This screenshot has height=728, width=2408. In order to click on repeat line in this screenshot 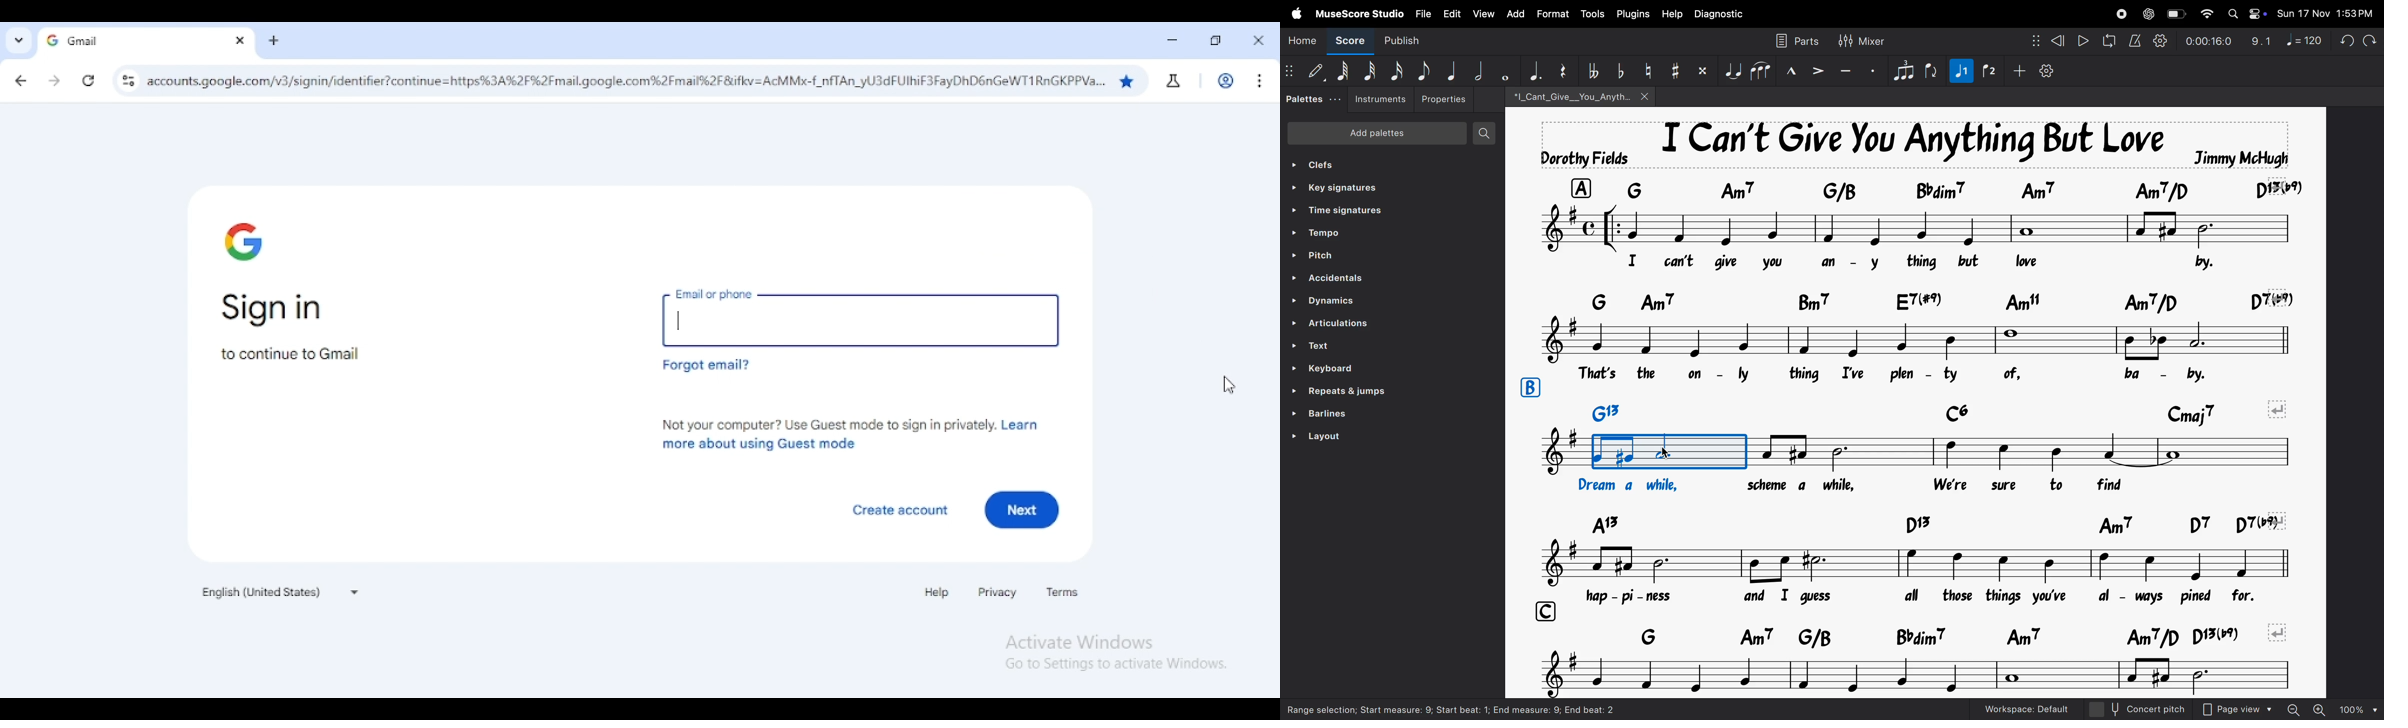, I will do `click(1343, 391)`.